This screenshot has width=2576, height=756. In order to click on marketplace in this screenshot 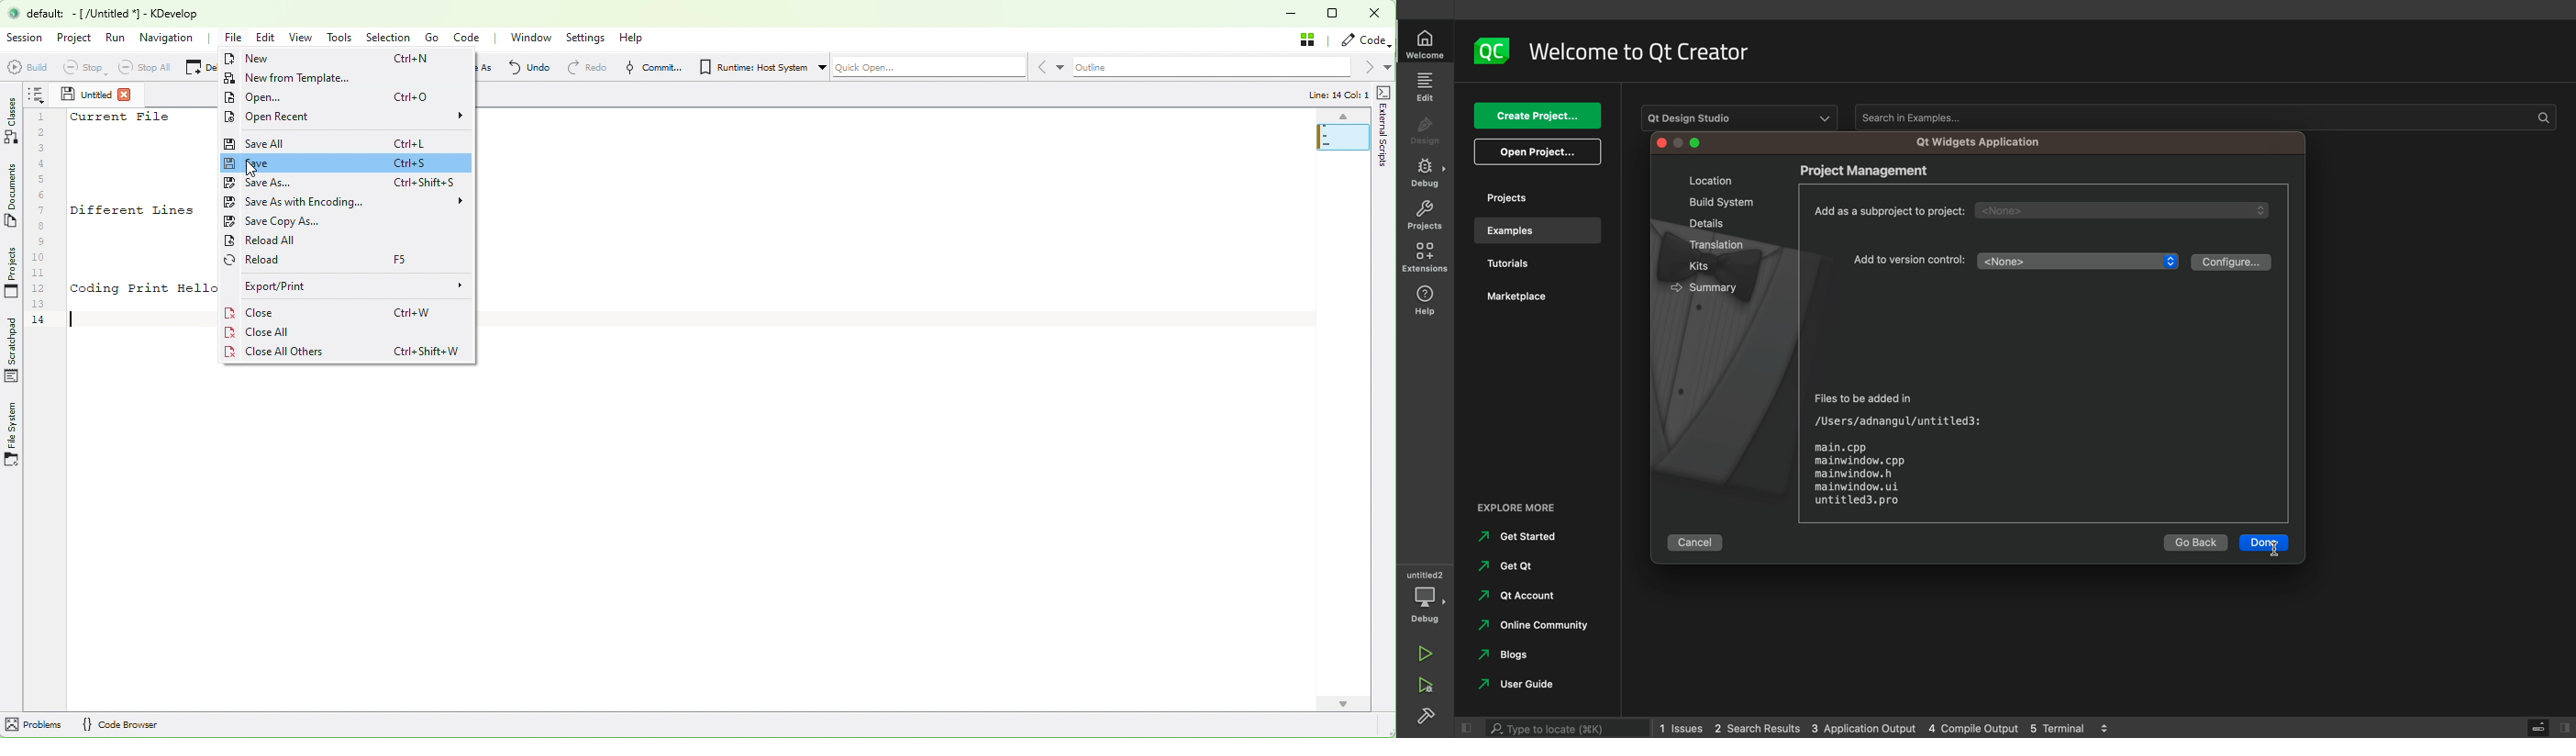, I will do `click(1531, 301)`.